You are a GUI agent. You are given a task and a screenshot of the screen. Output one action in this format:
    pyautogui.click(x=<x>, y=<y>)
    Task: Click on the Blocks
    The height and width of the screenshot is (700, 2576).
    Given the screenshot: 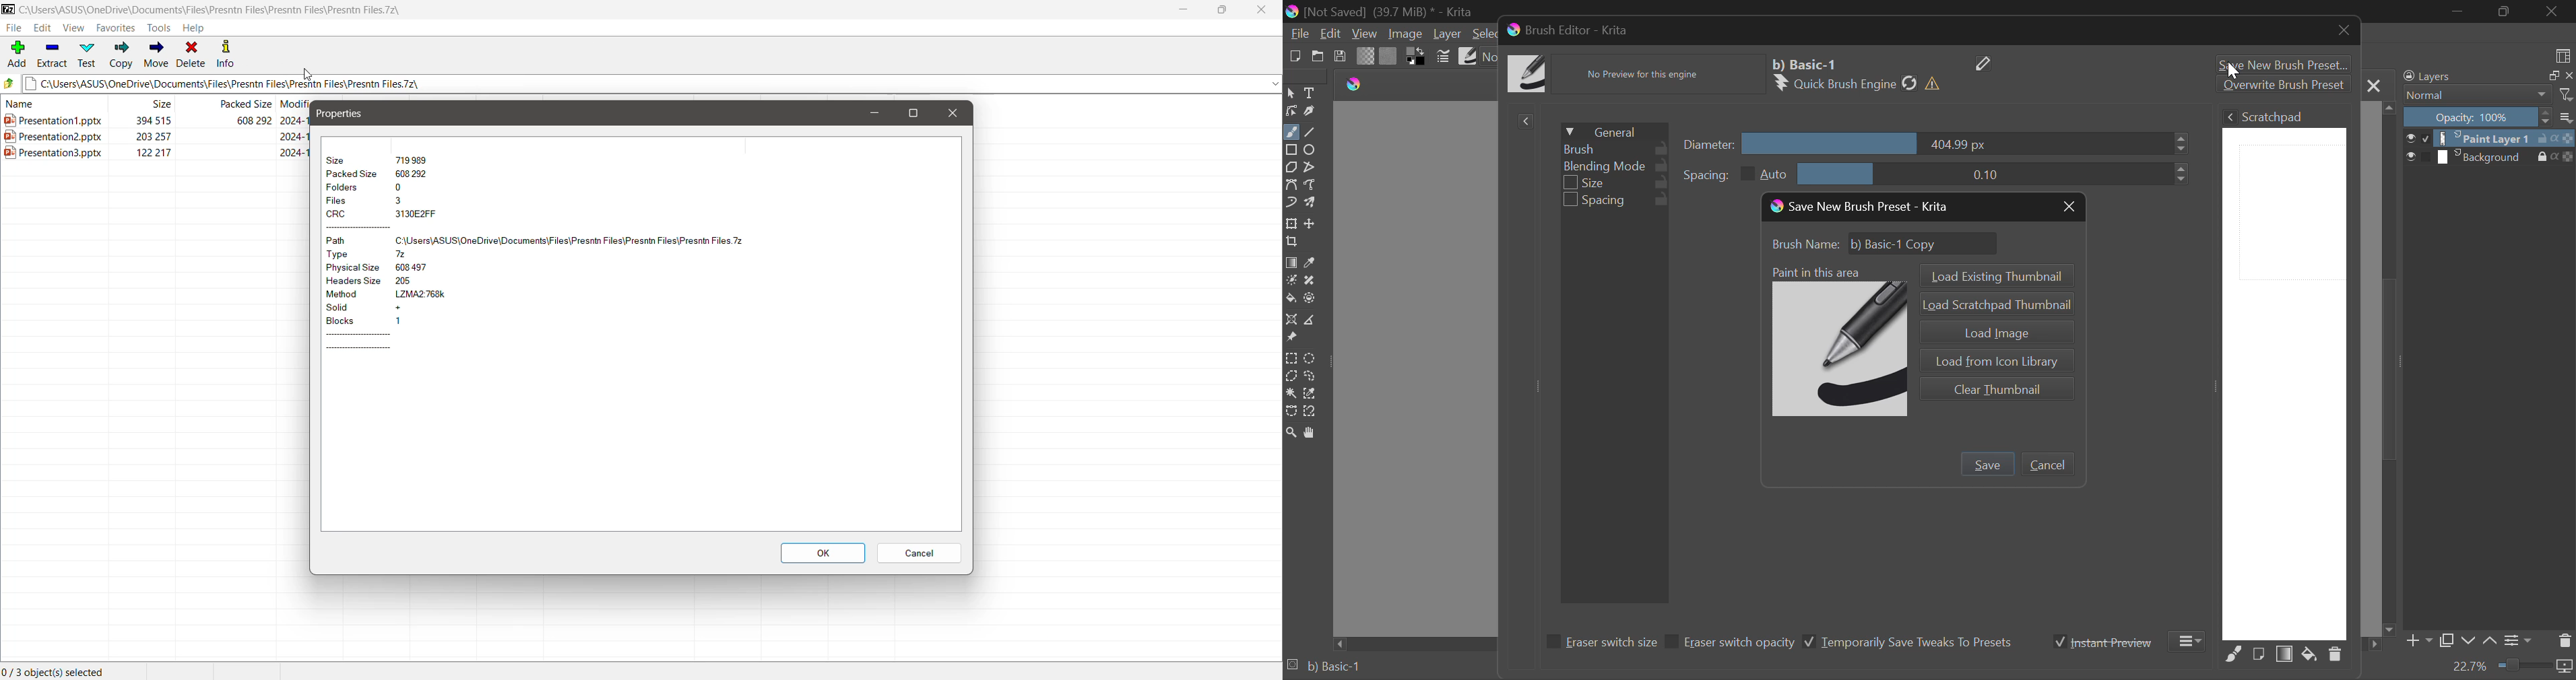 What is the action you would take?
    pyautogui.click(x=350, y=323)
    